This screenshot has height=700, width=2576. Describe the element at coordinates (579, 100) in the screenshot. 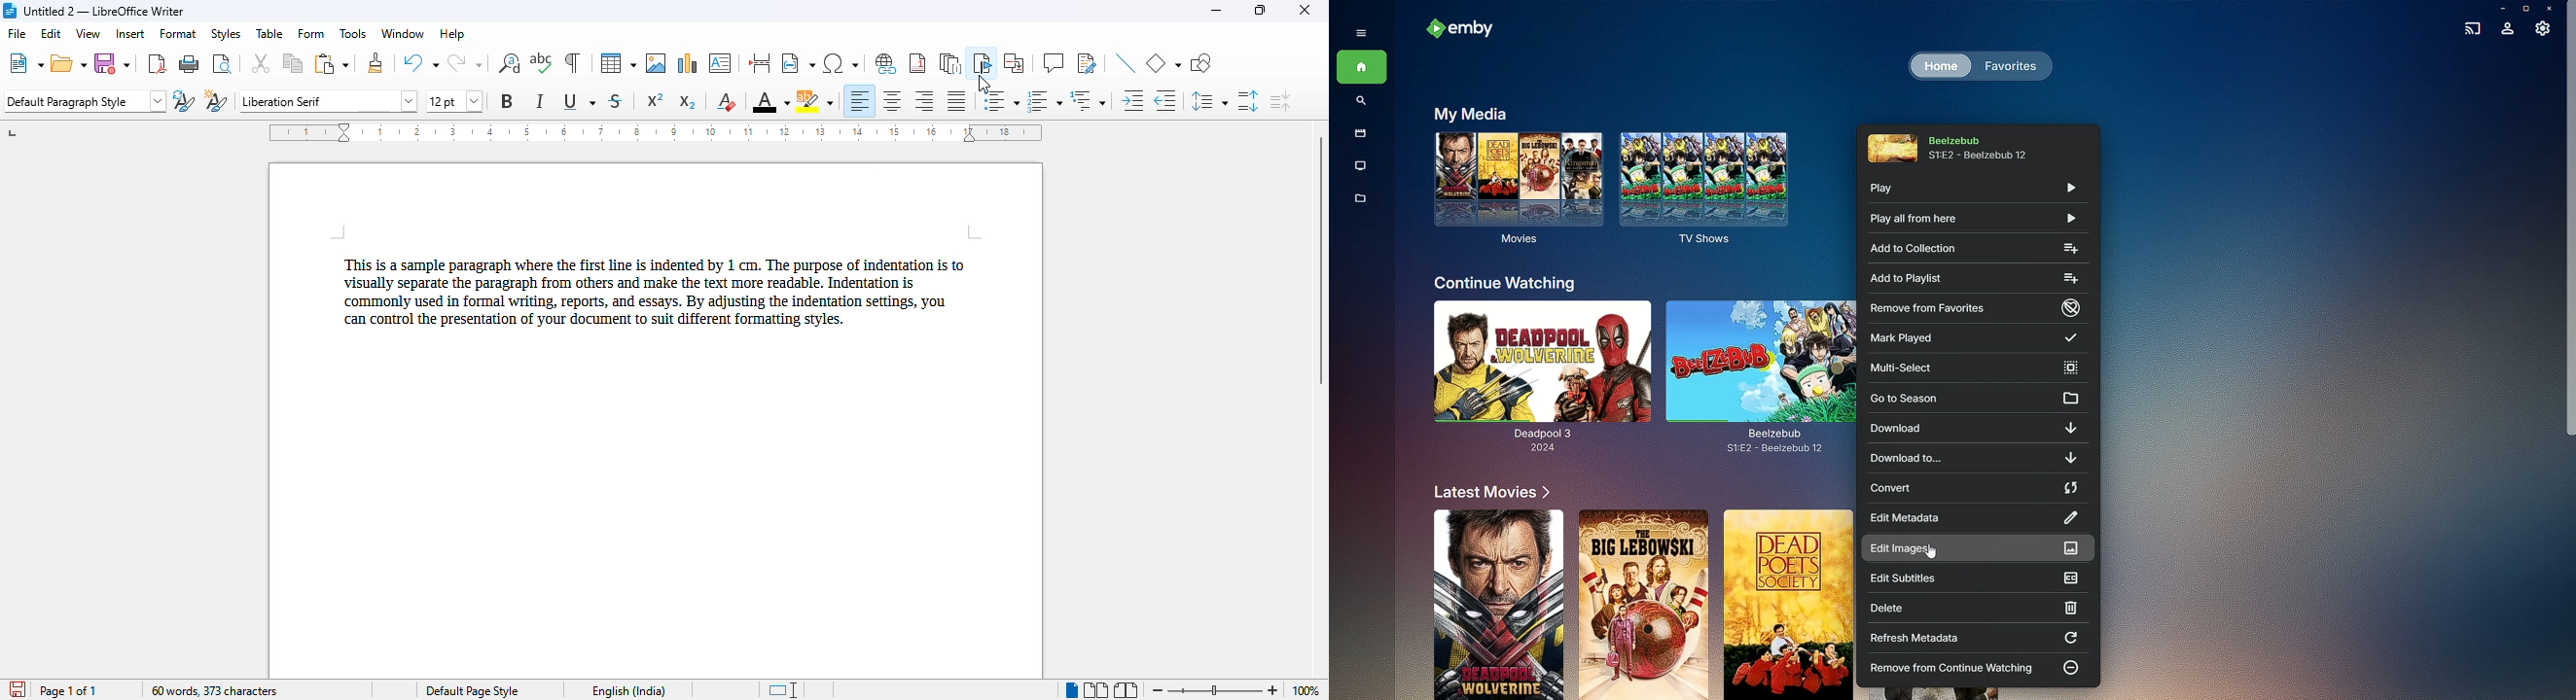

I see `underline` at that location.